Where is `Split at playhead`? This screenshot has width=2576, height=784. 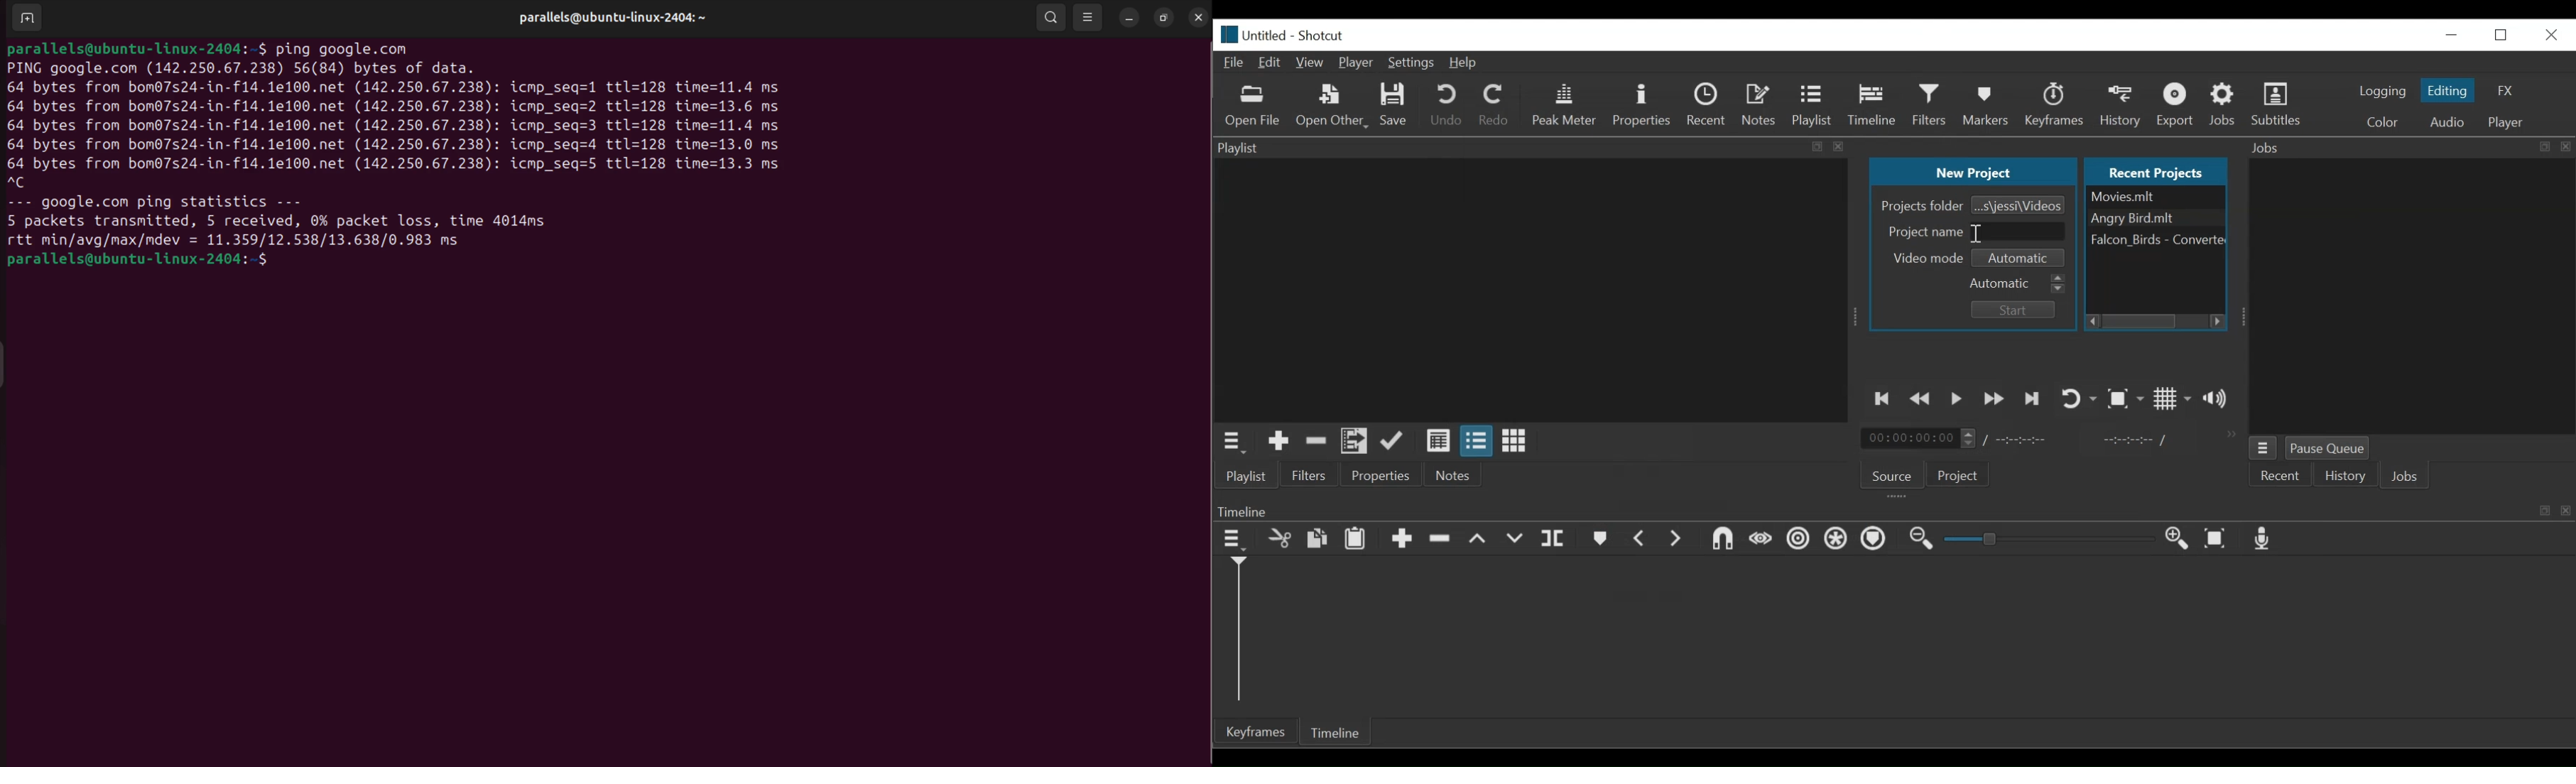
Split at playhead is located at coordinates (1554, 538).